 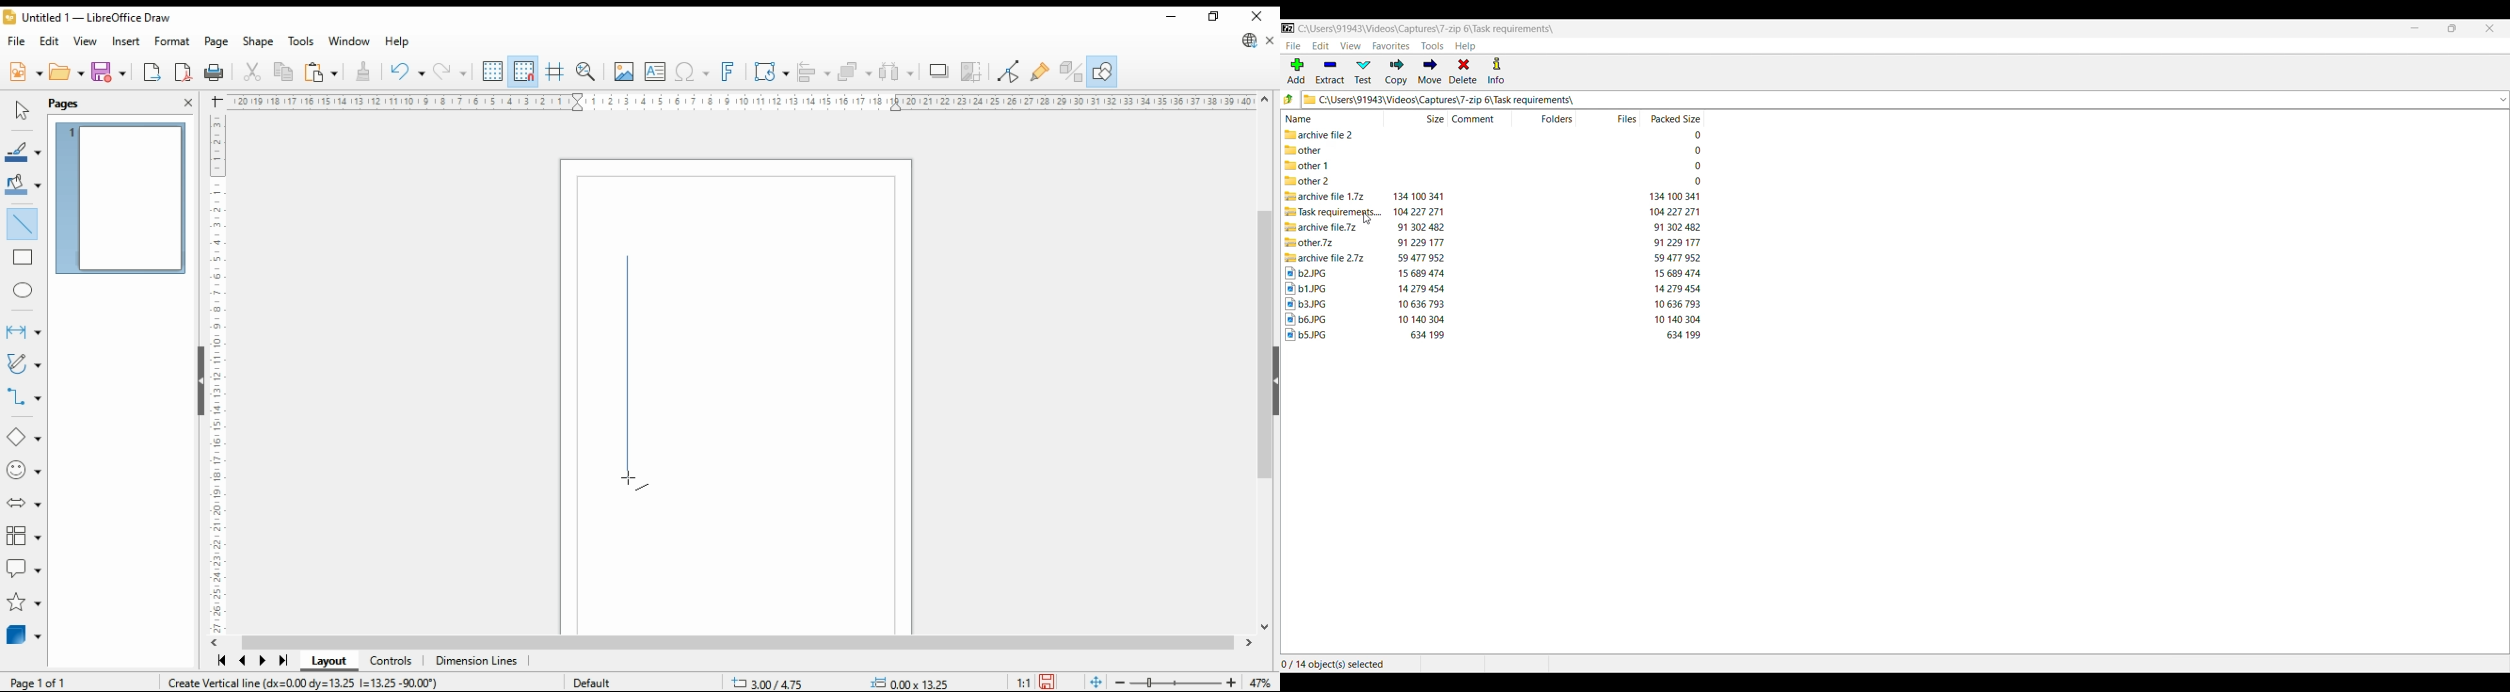 What do you see at coordinates (1289, 99) in the screenshot?
I see `Go to previous folder` at bounding box center [1289, 99].